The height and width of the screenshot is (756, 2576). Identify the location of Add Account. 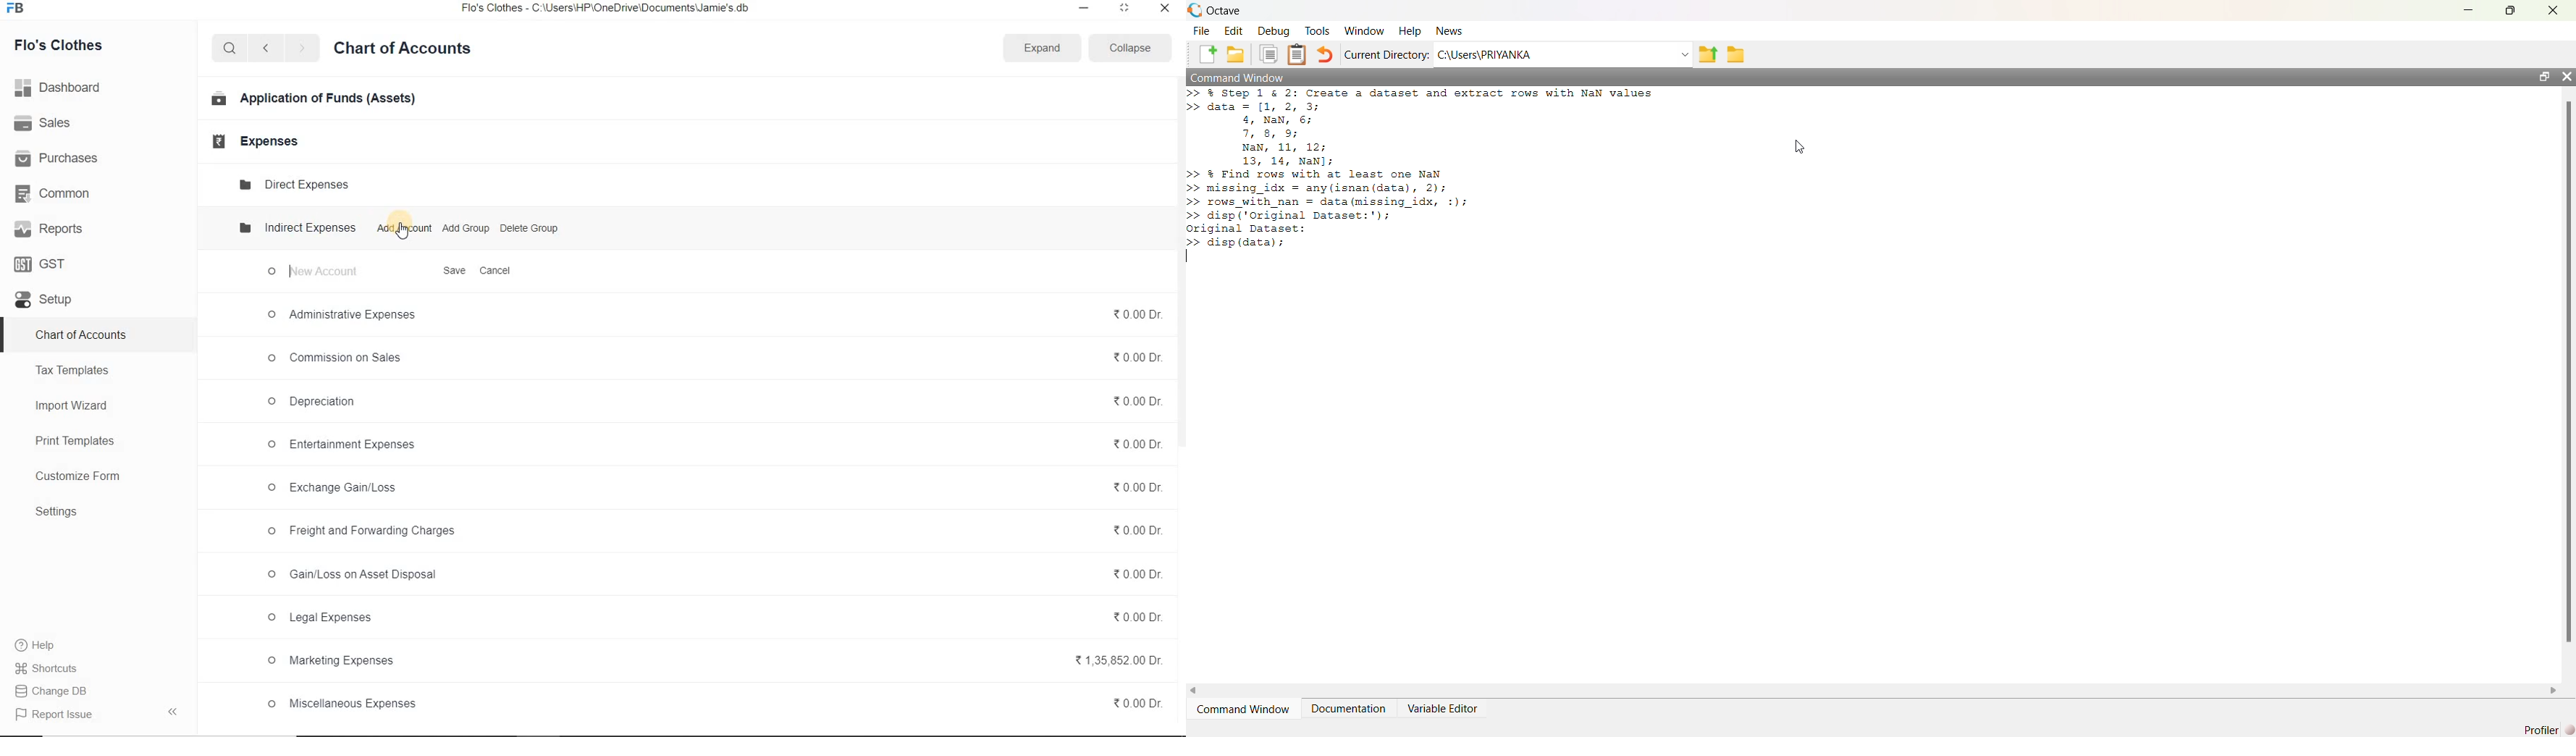
(402, 229).